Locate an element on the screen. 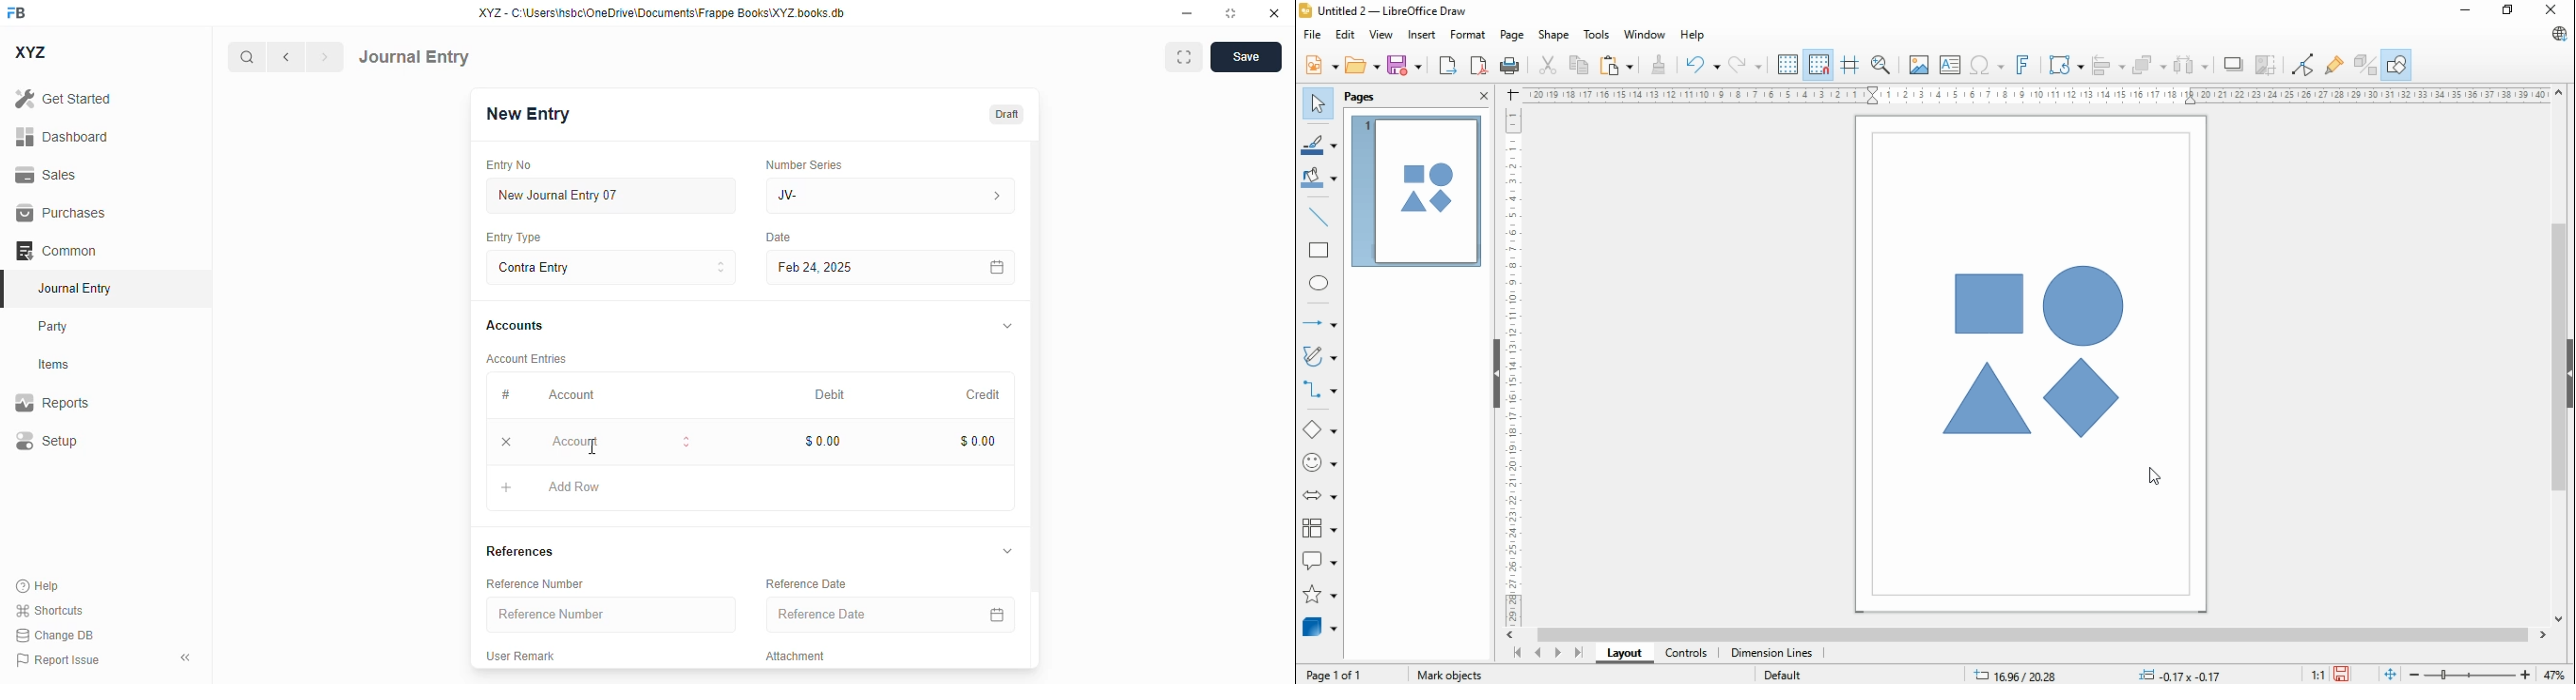  show grid is located at coordinates (1788, 64).